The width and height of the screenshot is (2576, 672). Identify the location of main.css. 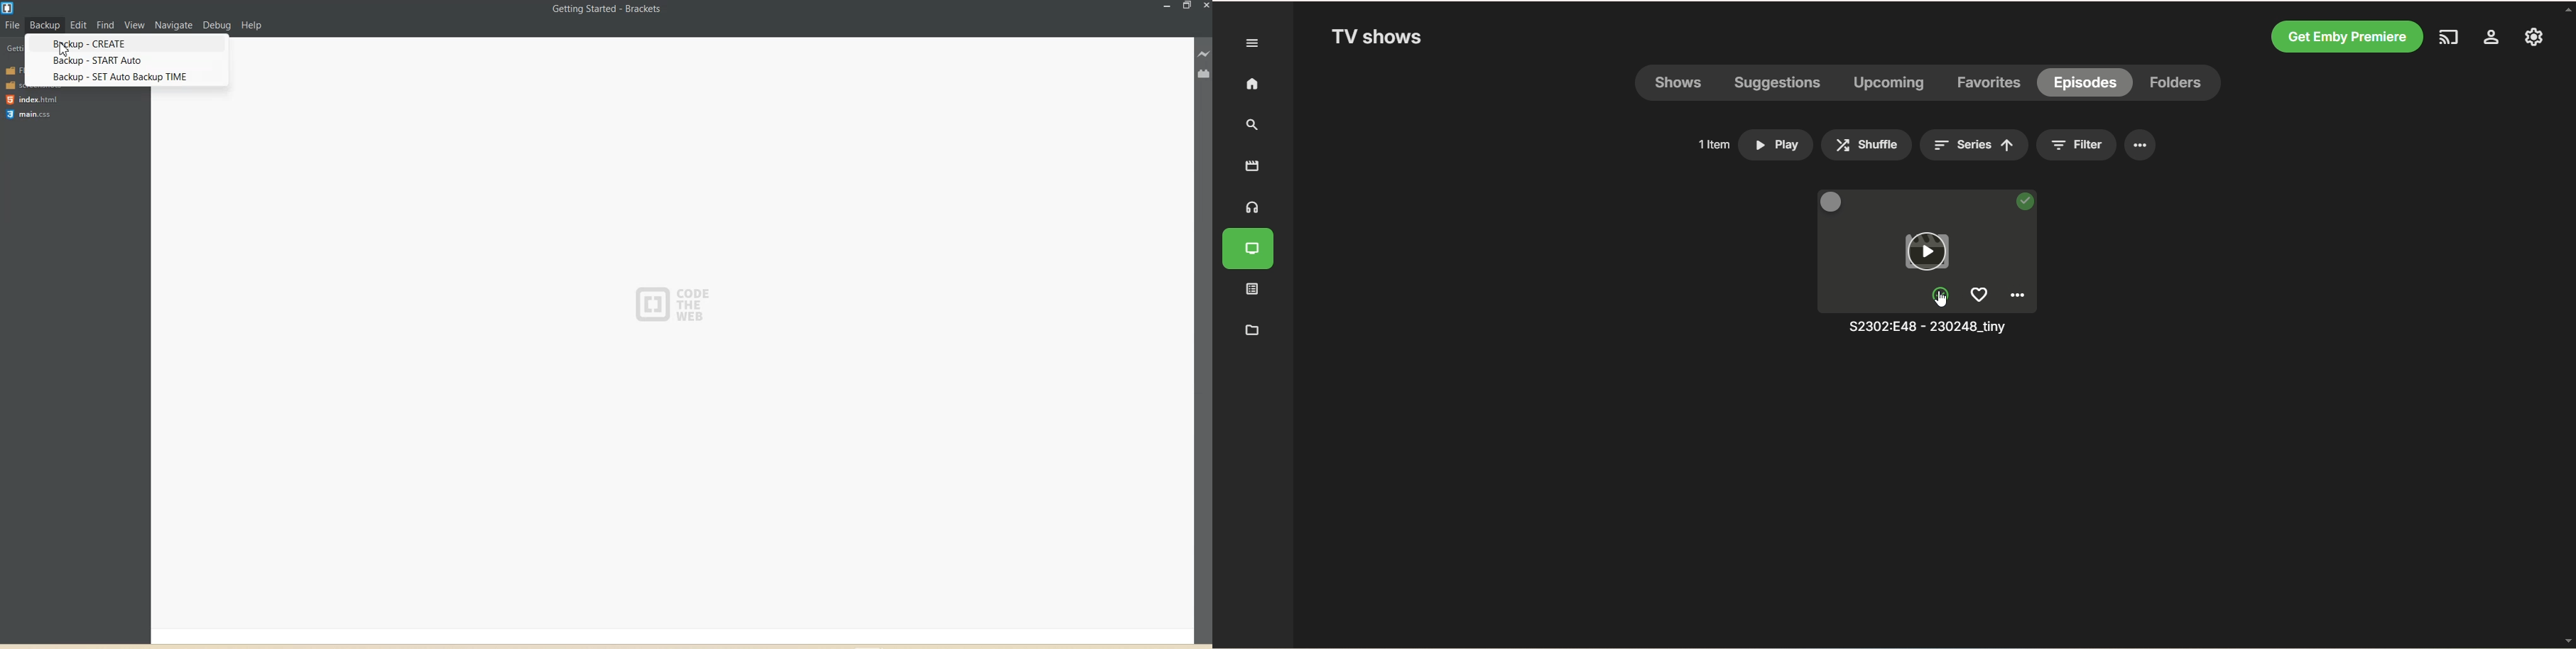
(32, 114).